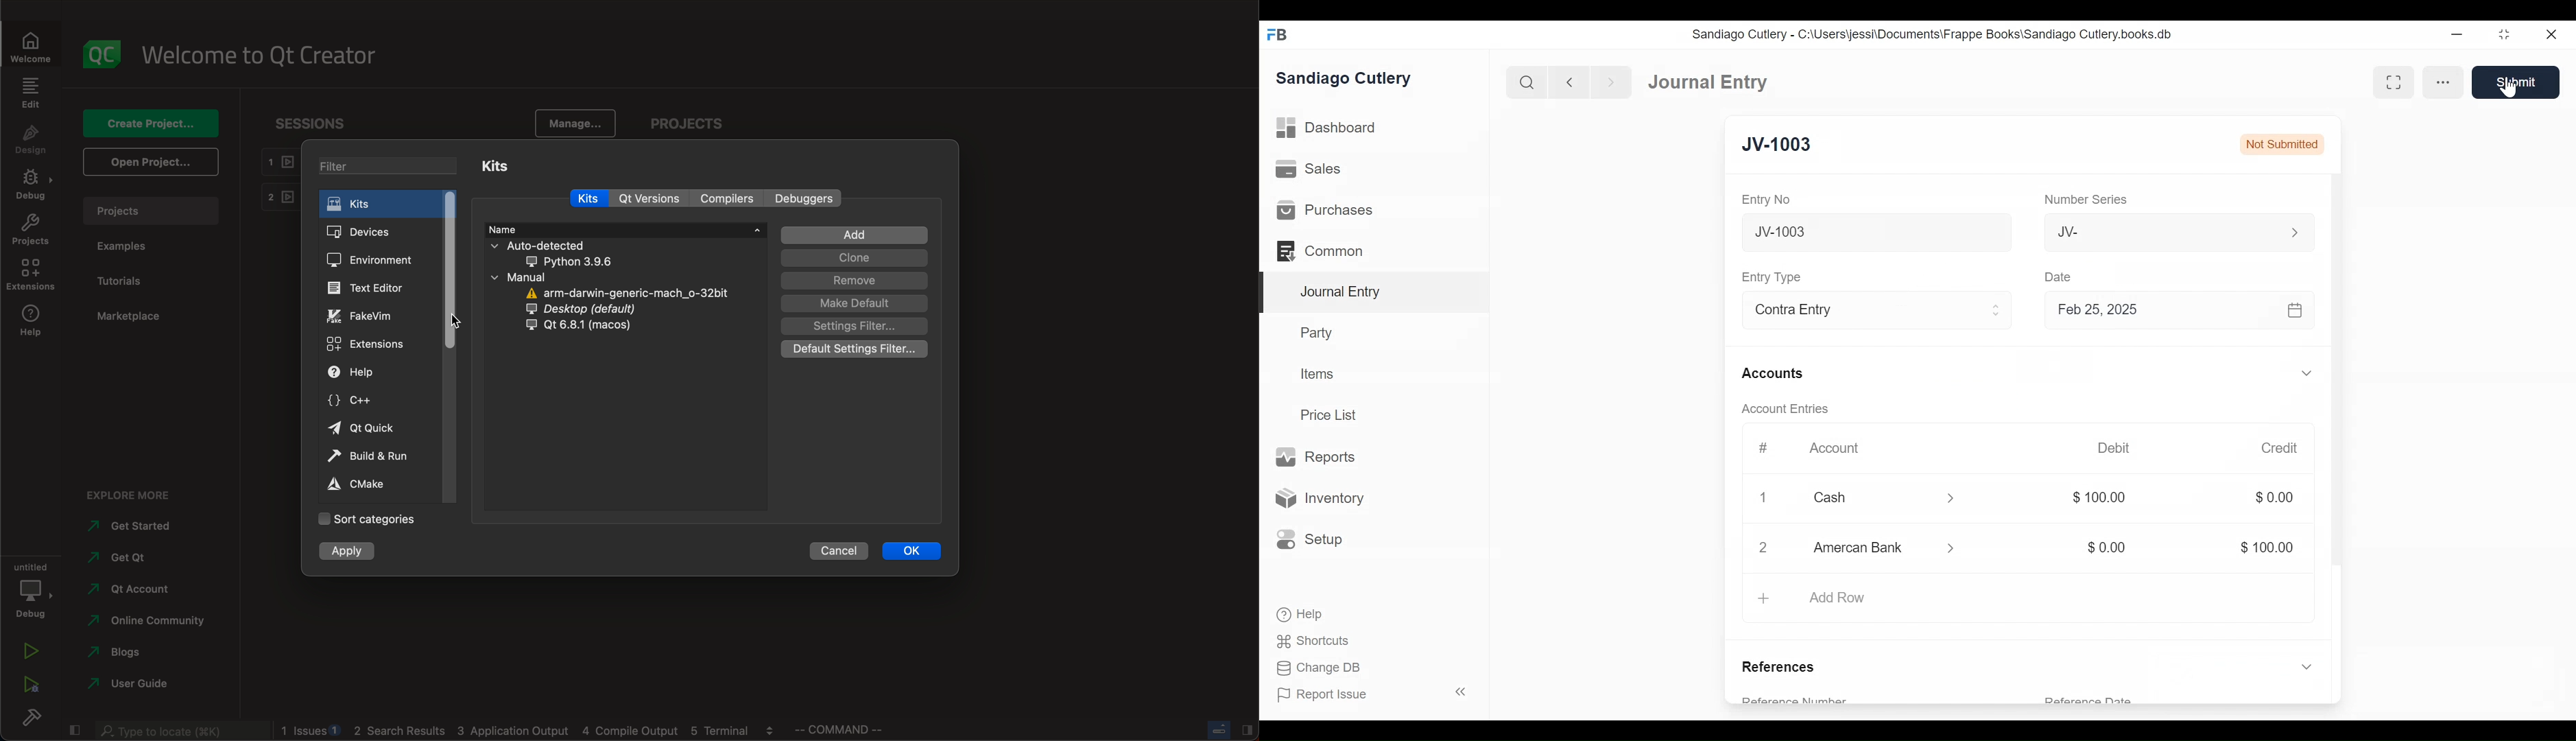 The width and height of the screenshot is (2576, 756). What do you see at coordinates (2306, 374) in the screenshot?
I see `Expand` at bounding box center [2306, 374].